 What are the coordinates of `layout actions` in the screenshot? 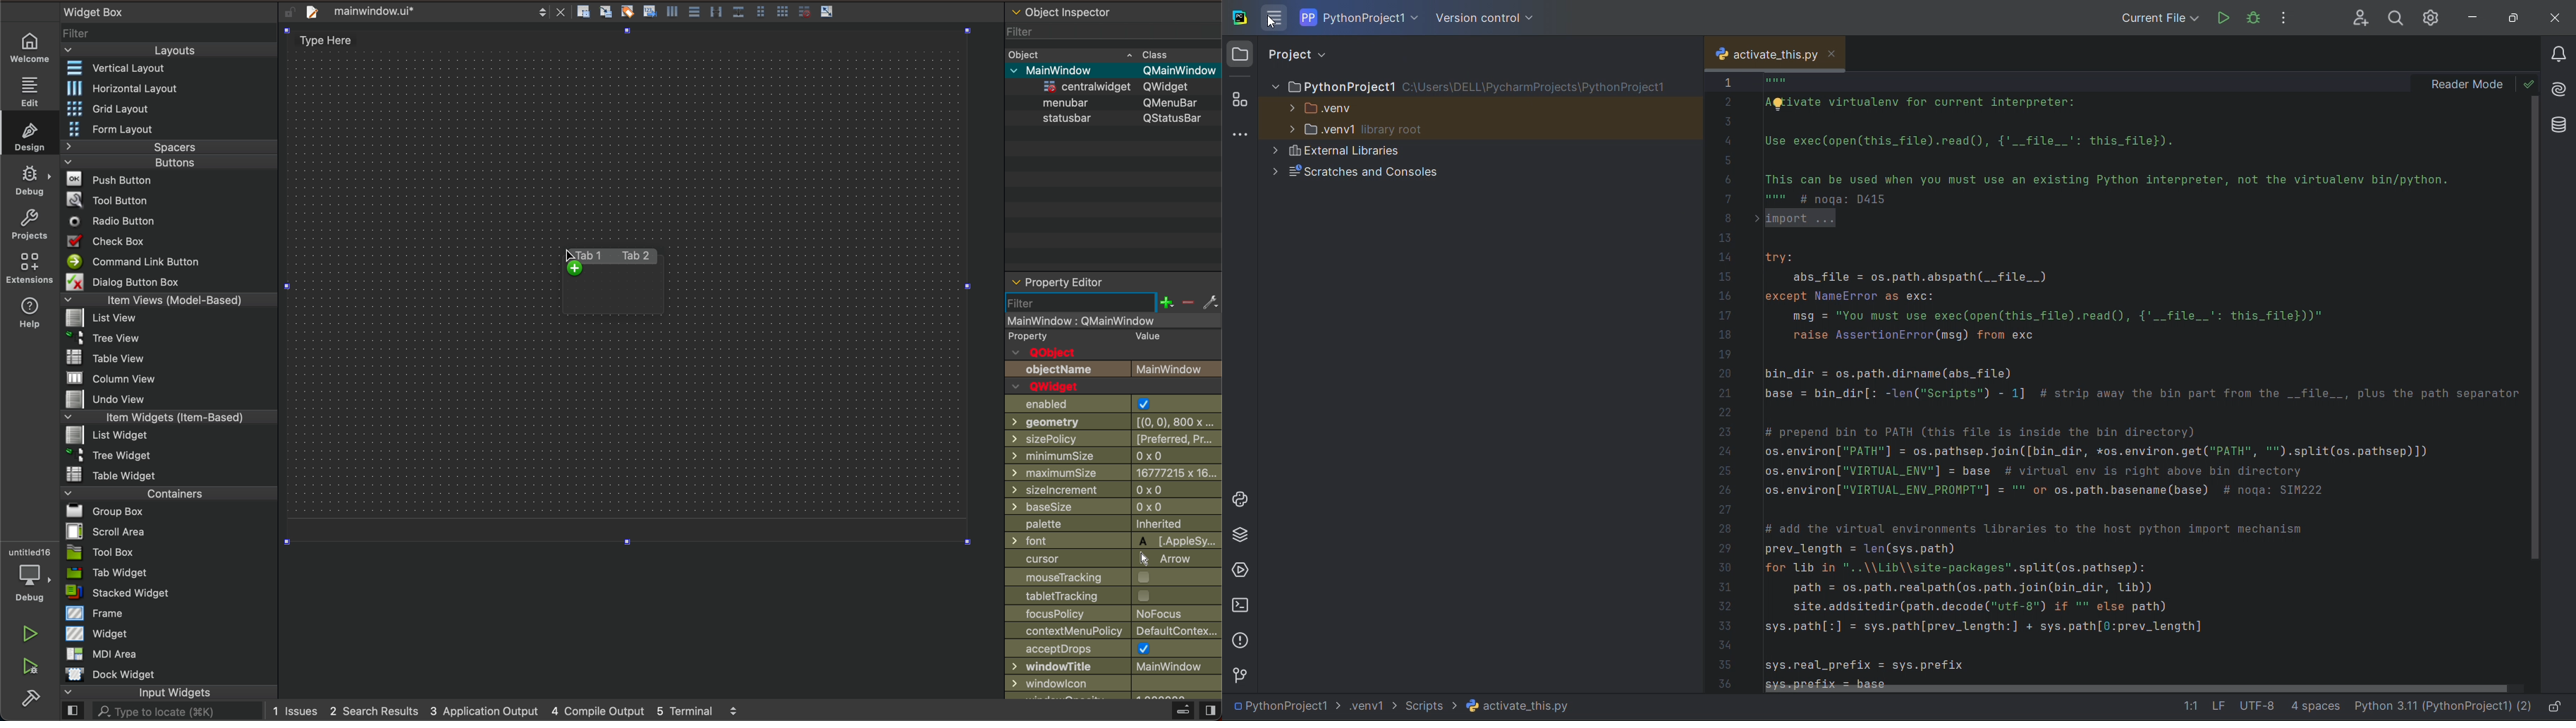 It's located at (748, 11).